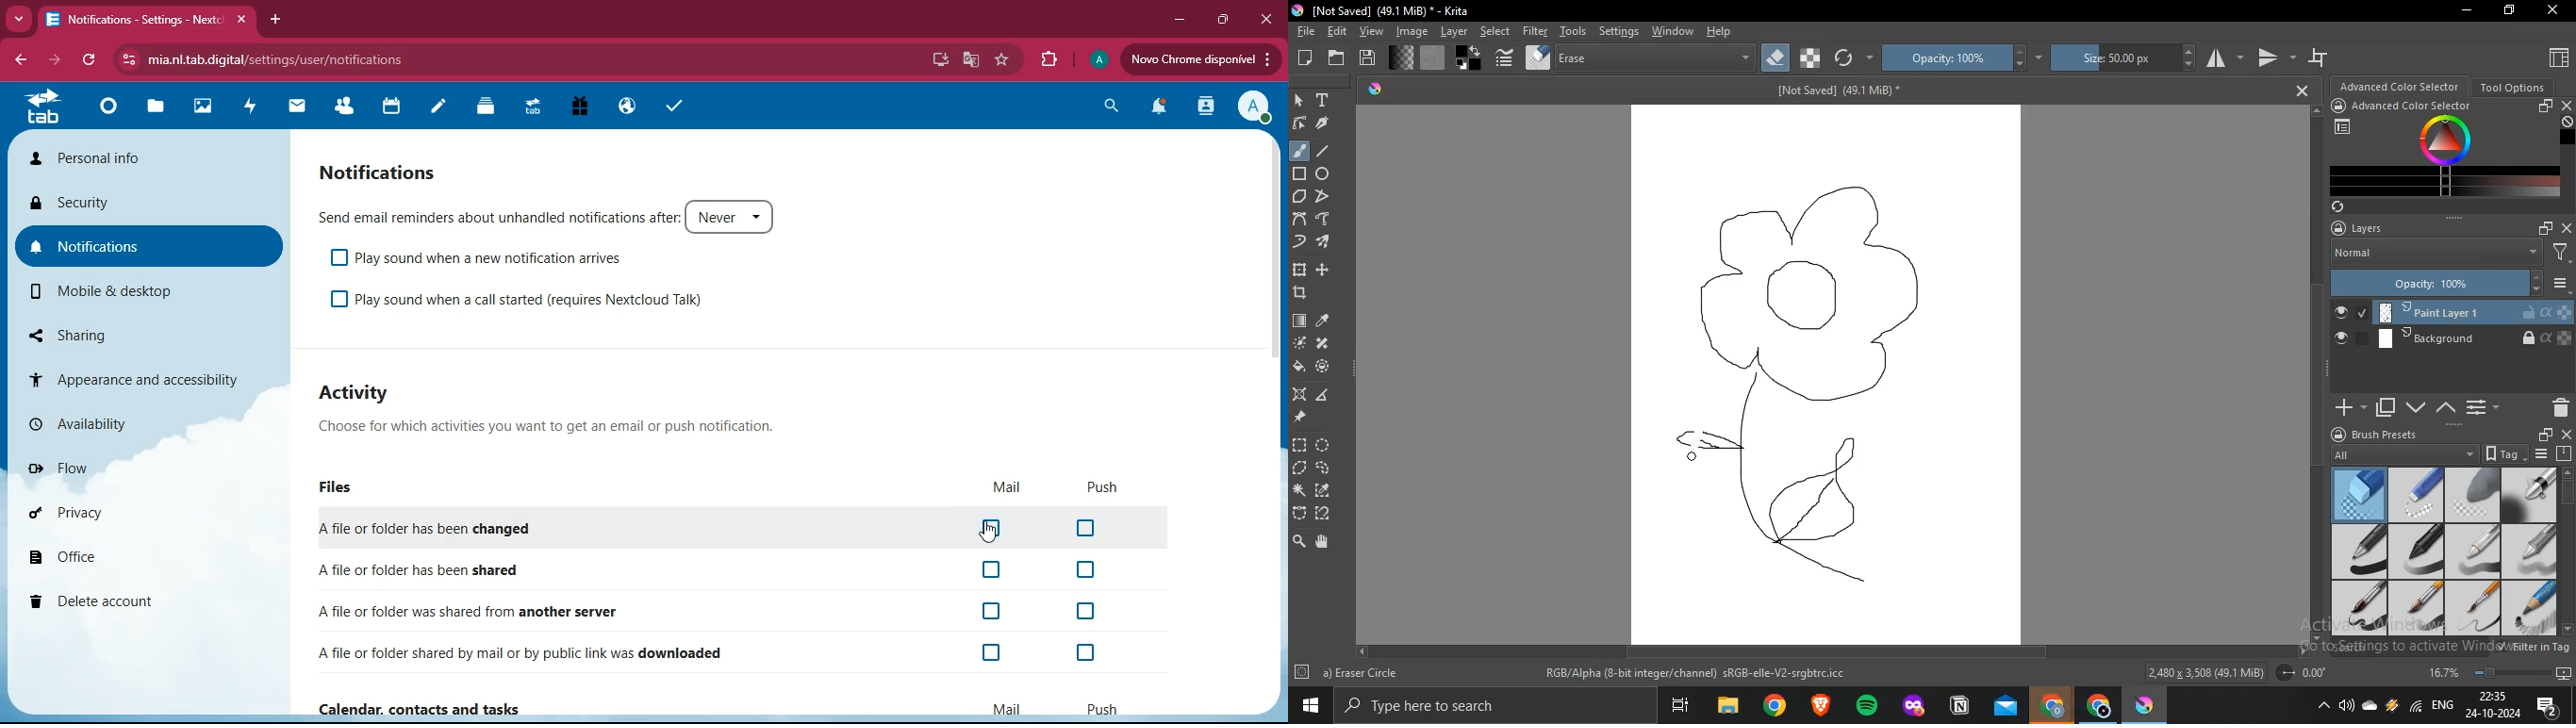 This screenshot has width=2576, height=728. I want to click on basic 1, so click(2360, 551).